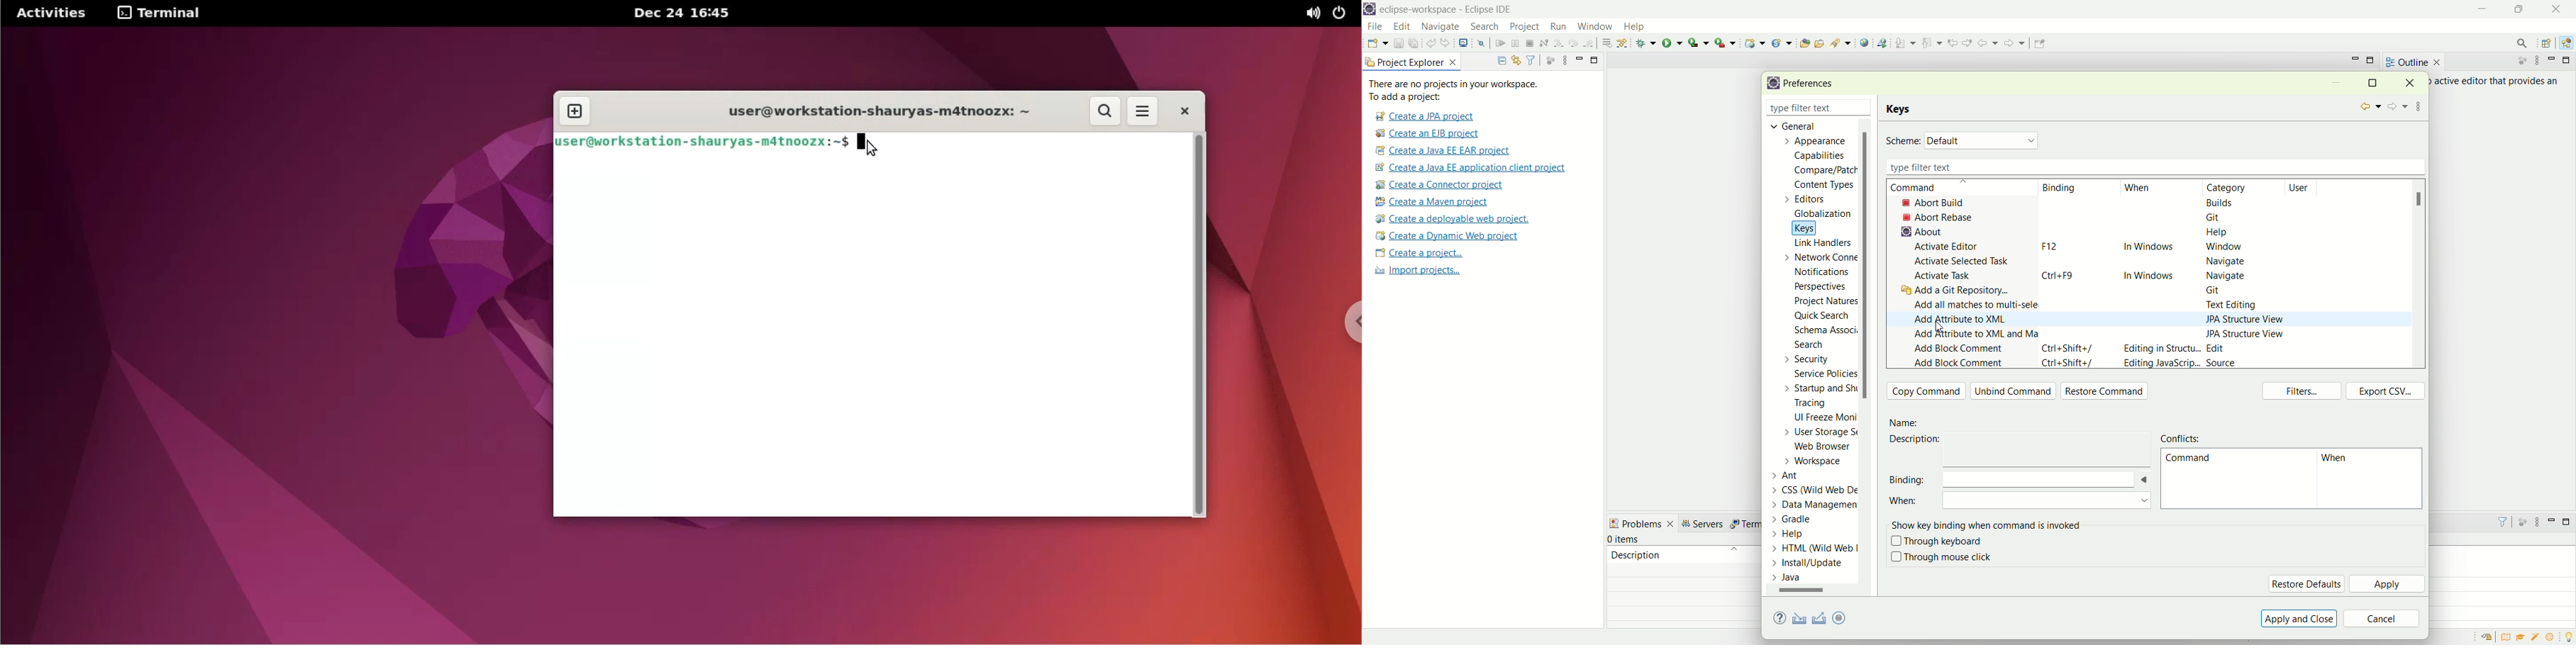 The image size is (2576, 672). Describe the element at coordinates (2560, 9) in the screenshot. I see `close` at that location.